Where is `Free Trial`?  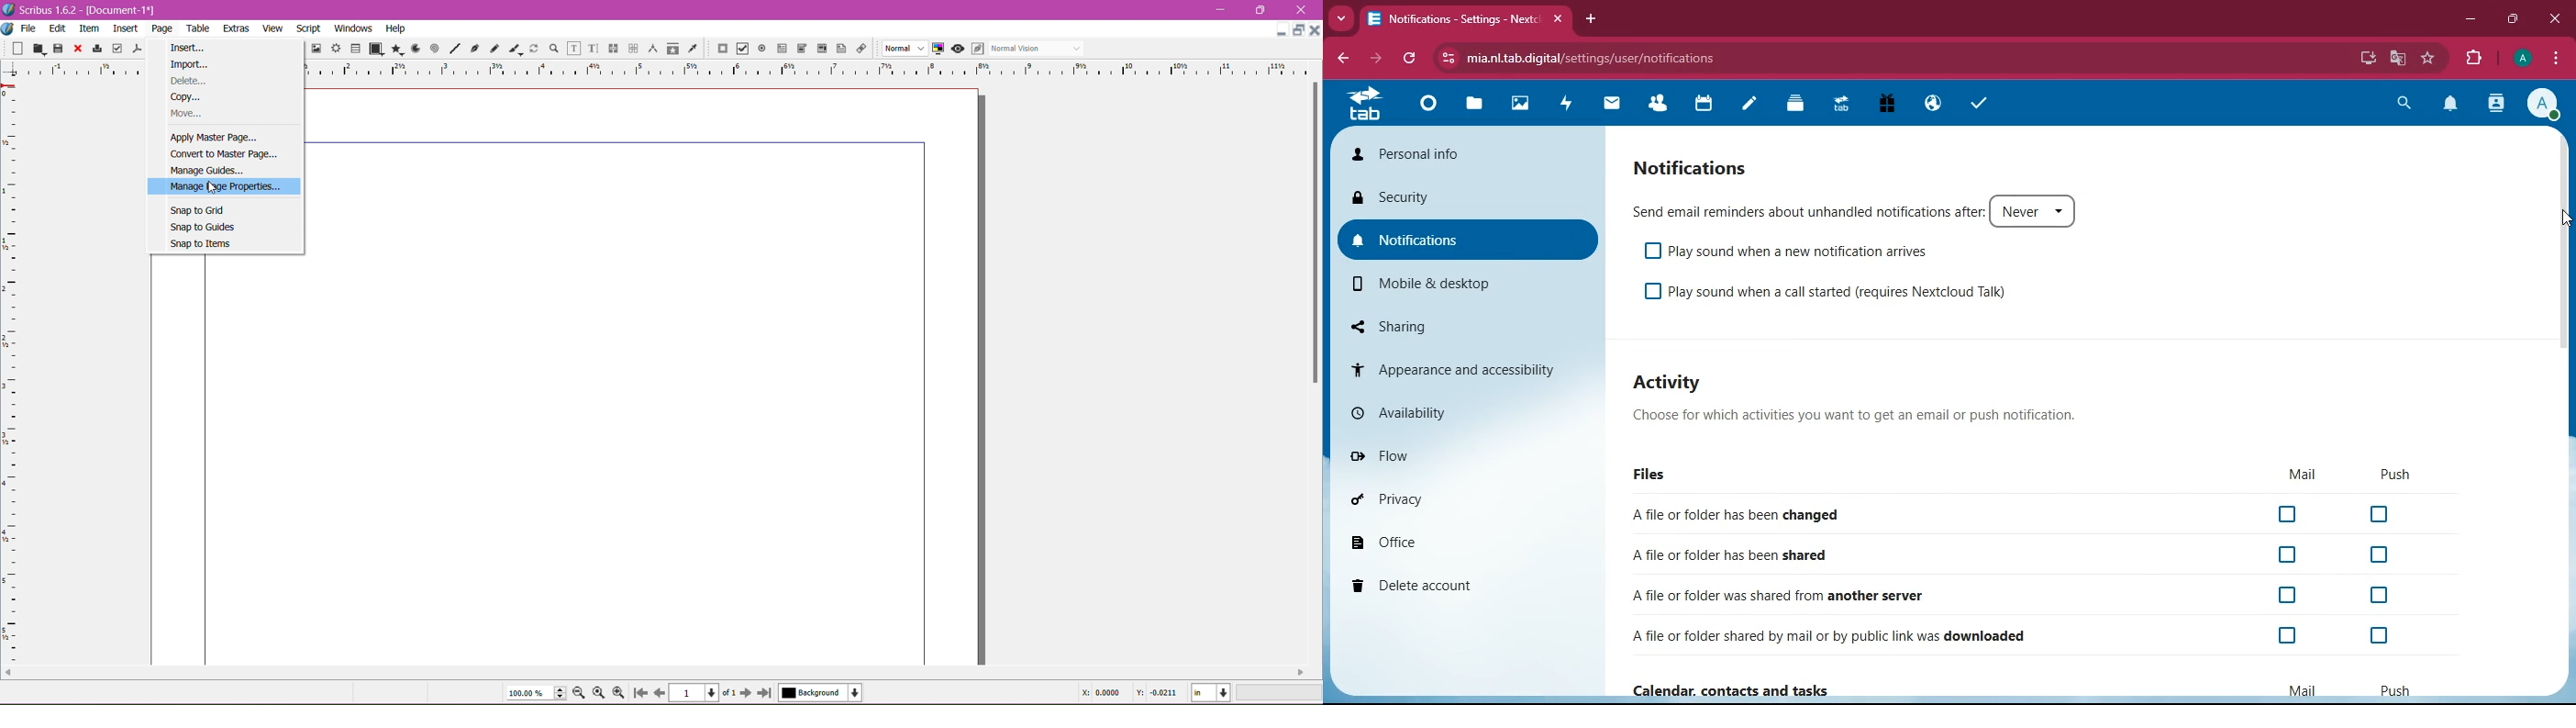
Free Trial is located at coordinates (1885, 105).